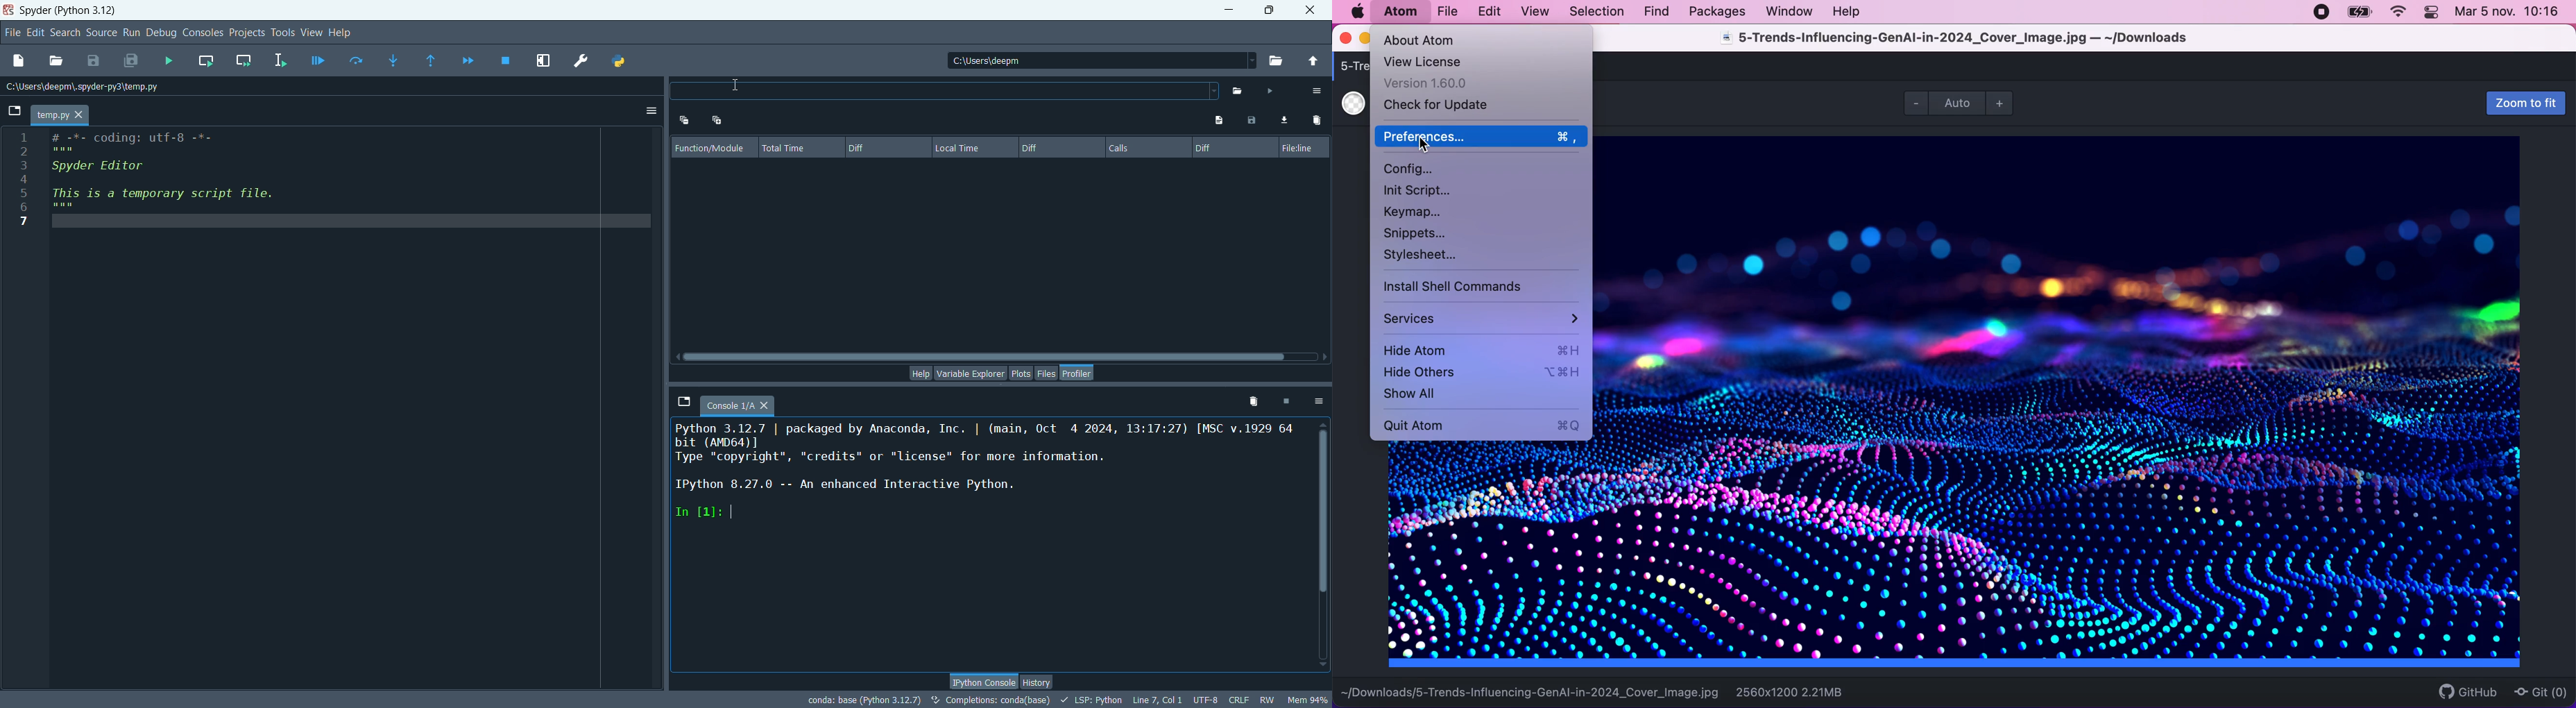  Describe the element at coordinates (356, 60) in the screenshot. I see `run current line` at that location.